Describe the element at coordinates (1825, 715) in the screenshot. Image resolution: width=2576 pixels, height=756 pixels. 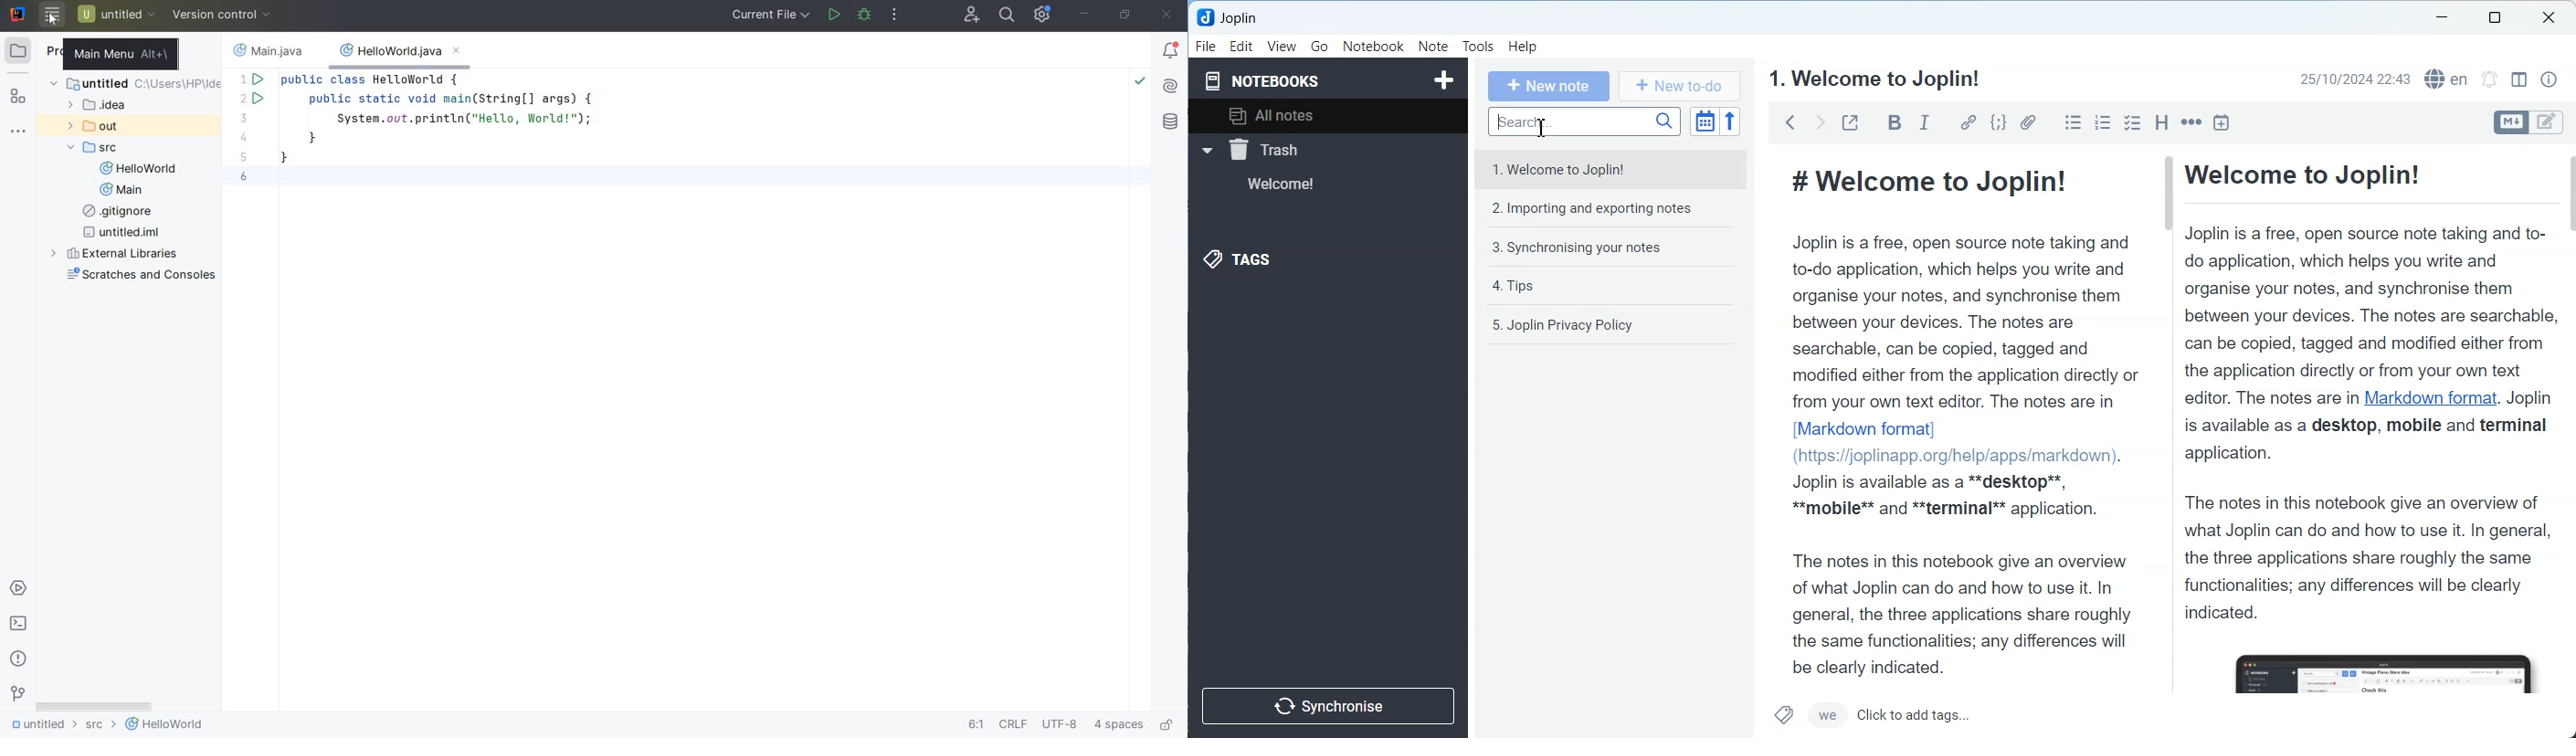
I see `we` at that location.